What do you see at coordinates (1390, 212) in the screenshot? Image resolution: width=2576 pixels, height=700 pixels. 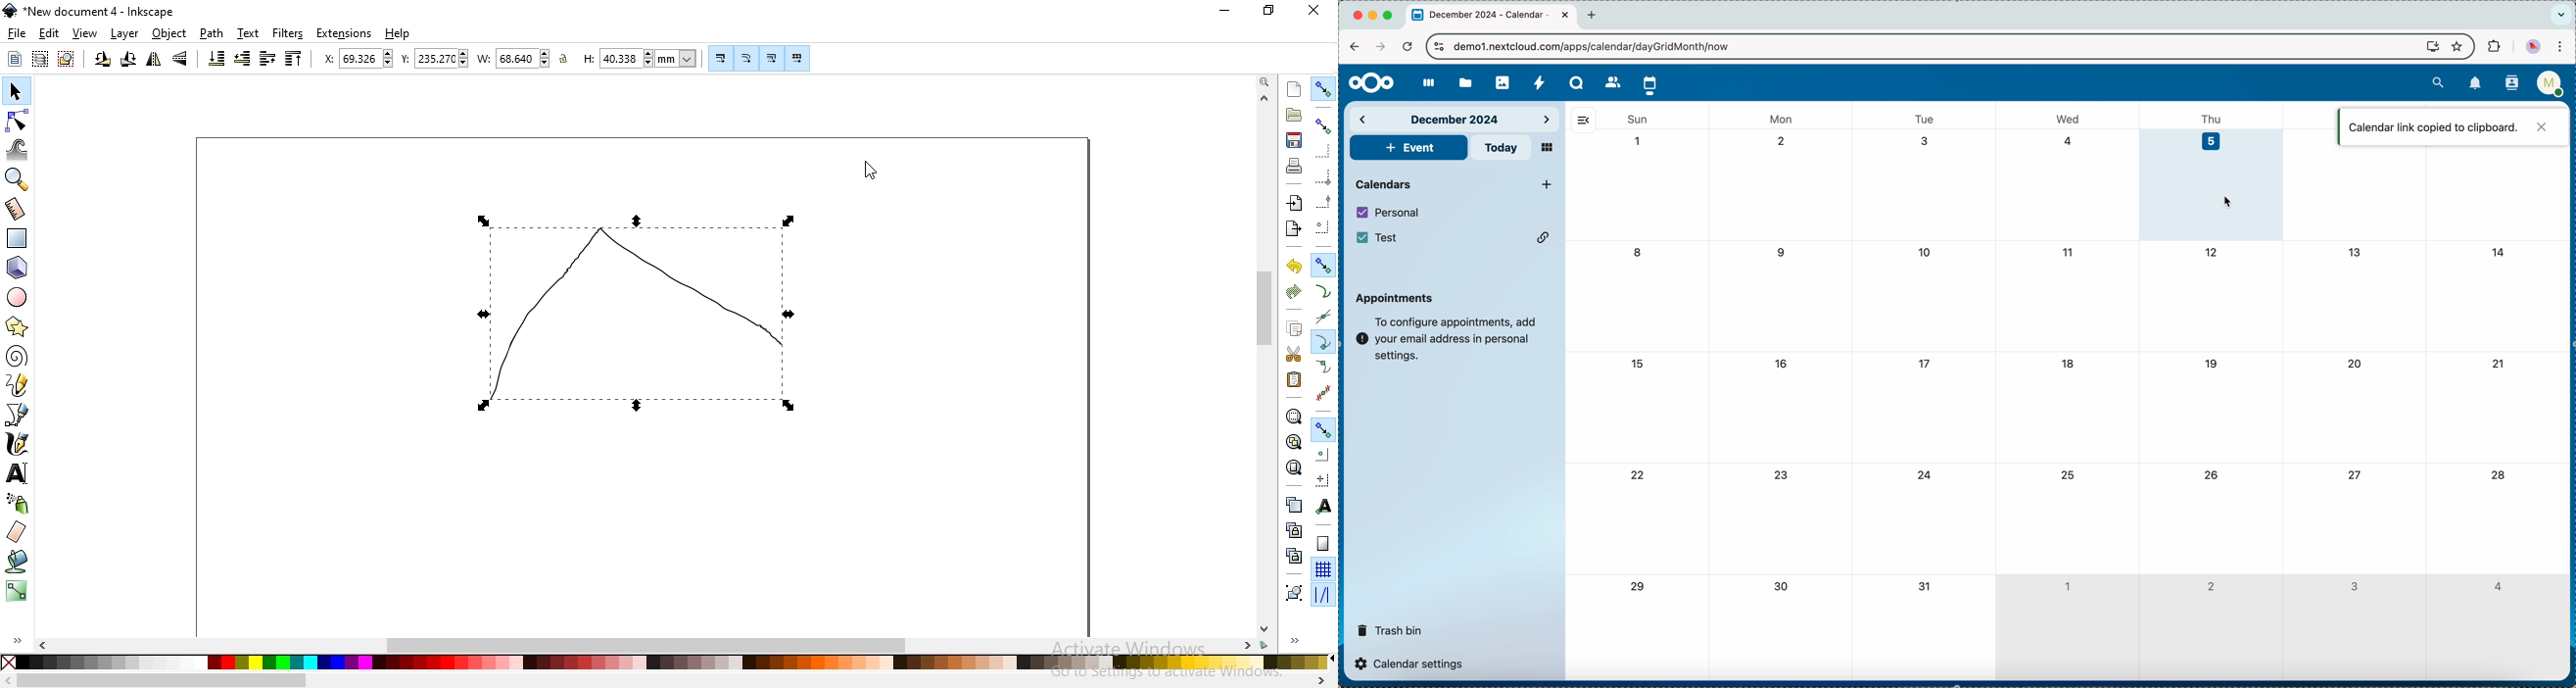 I see `personal` at bounding box center [1390, 212].